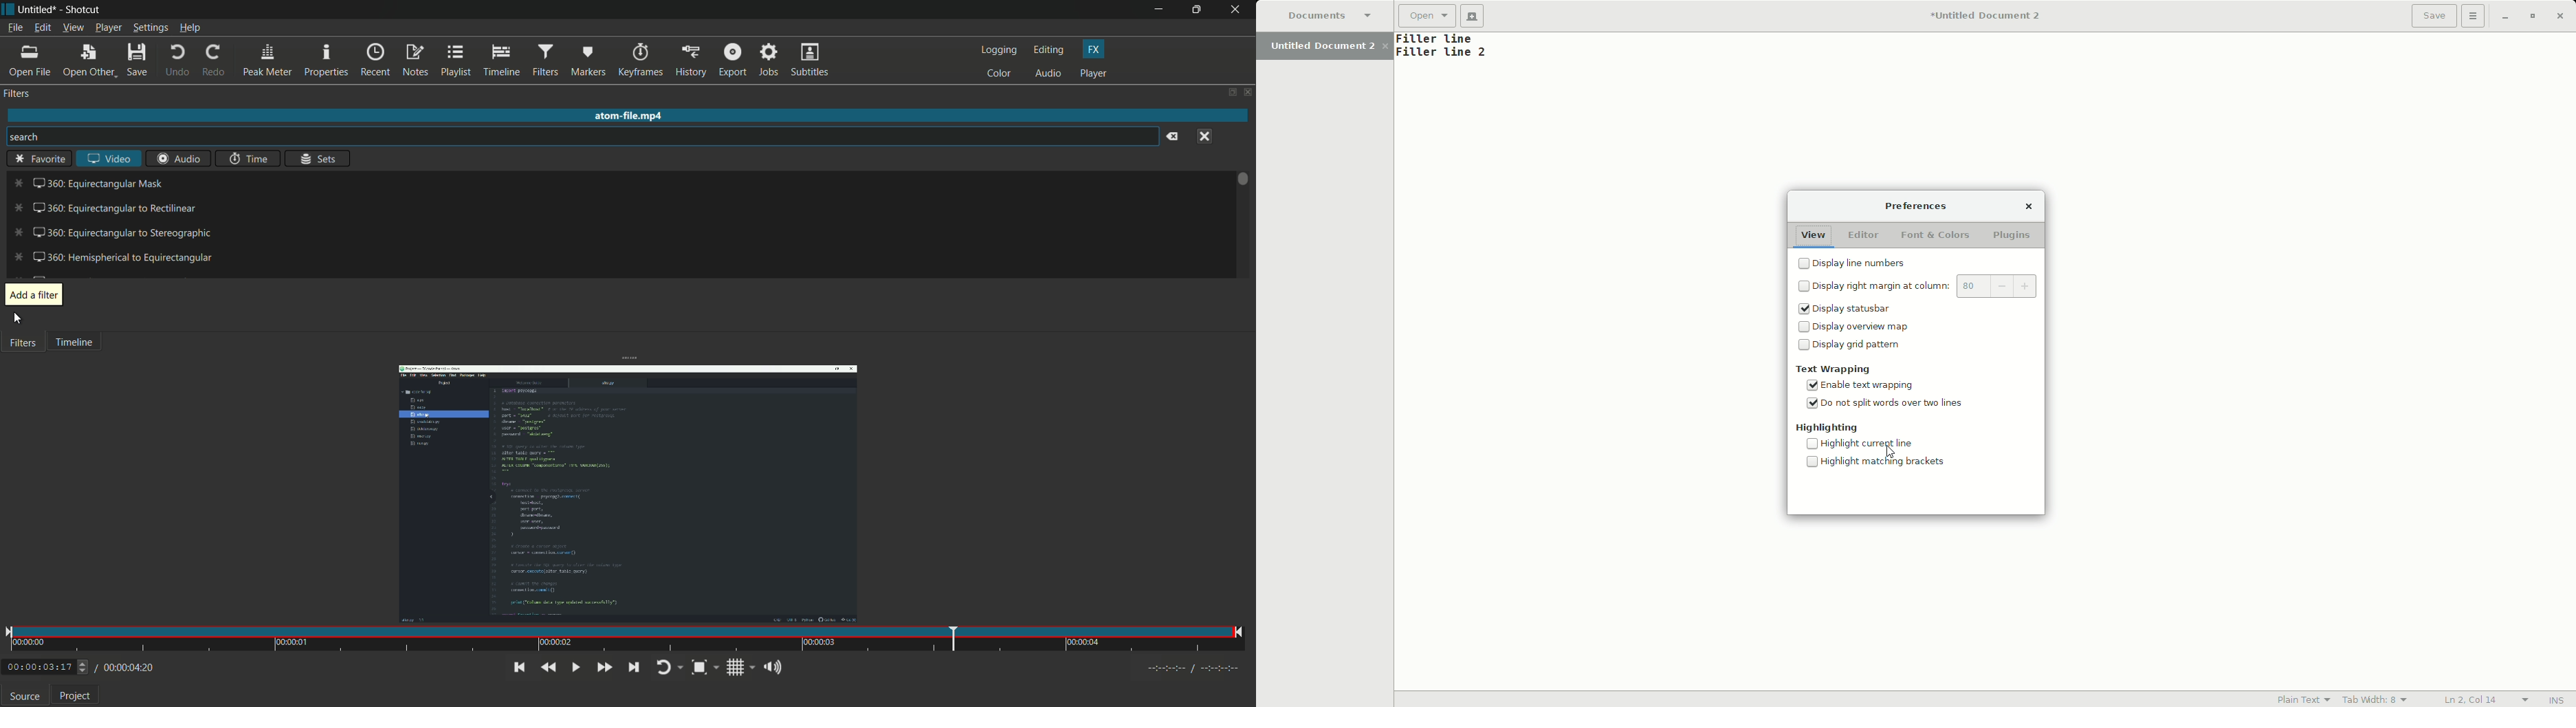 The width and height of the screenshot is (2576, 728). I want to click on timeline, so click(500, 61).